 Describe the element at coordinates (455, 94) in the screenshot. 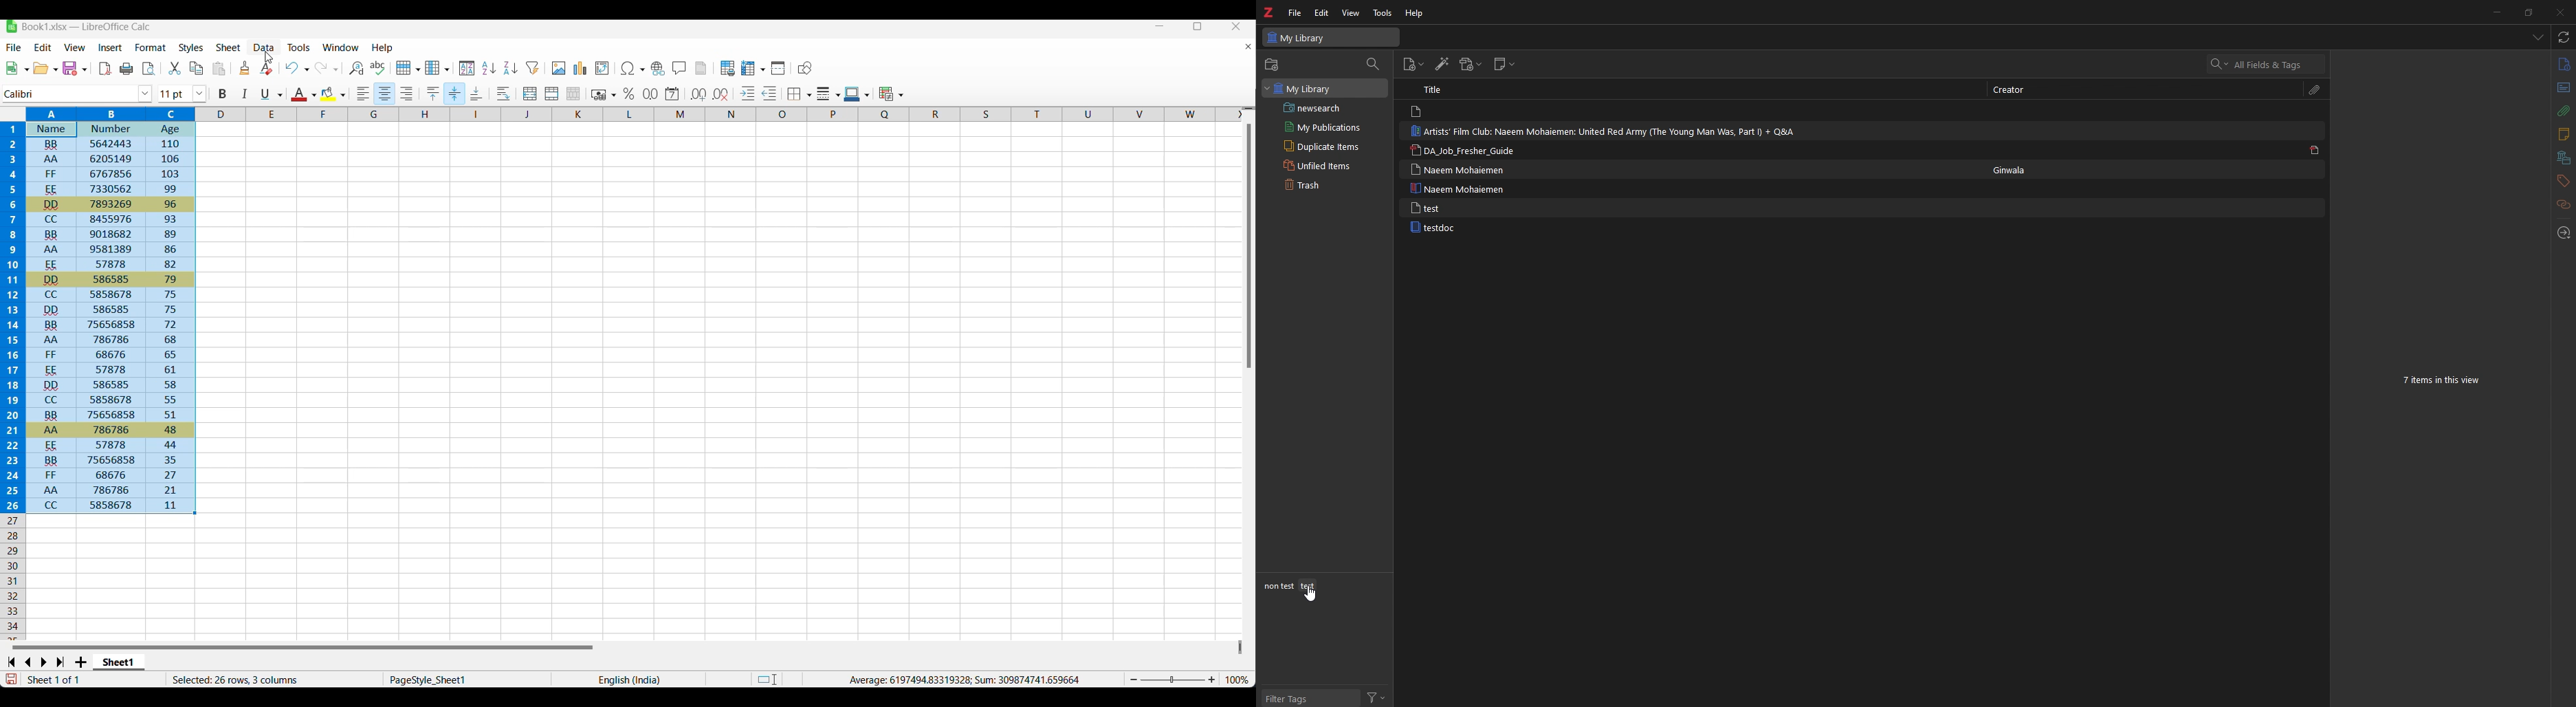

I see `Align center` at that location.